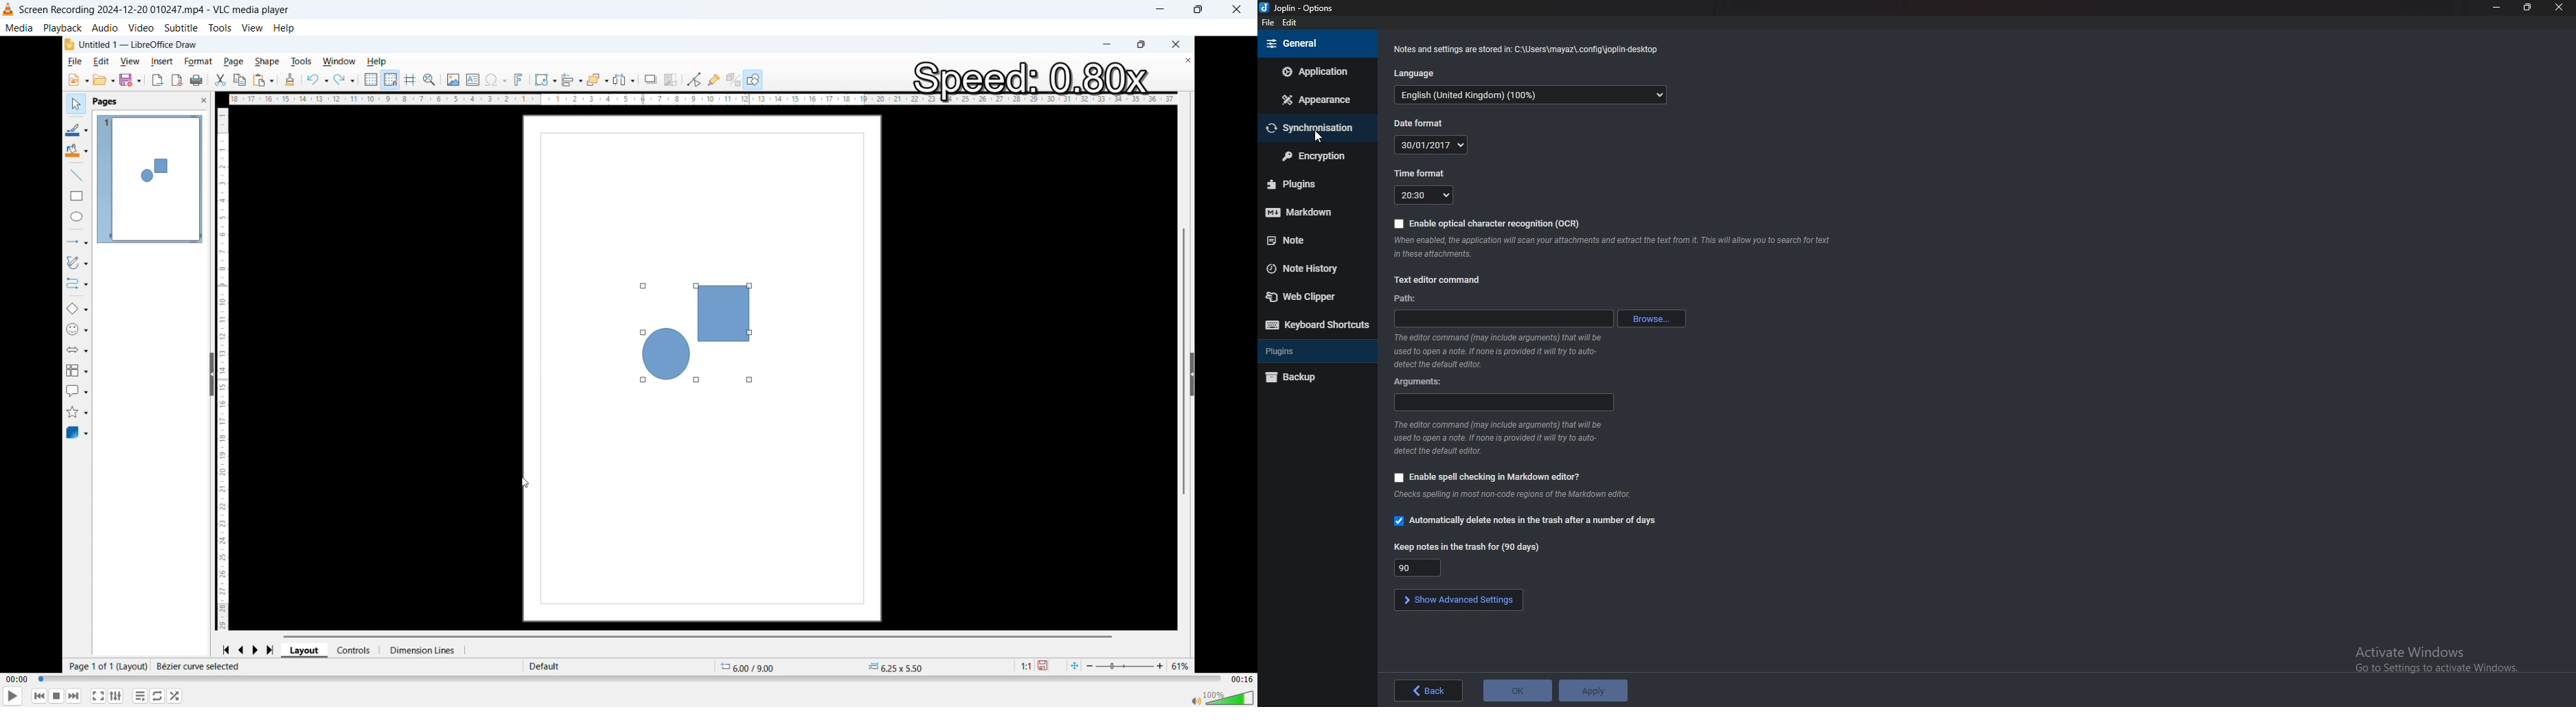 The height and width of the screenshot is (728, 2576). Describe the element at coordinates (1320, 44) in the screenshot. I see `general` at that location.